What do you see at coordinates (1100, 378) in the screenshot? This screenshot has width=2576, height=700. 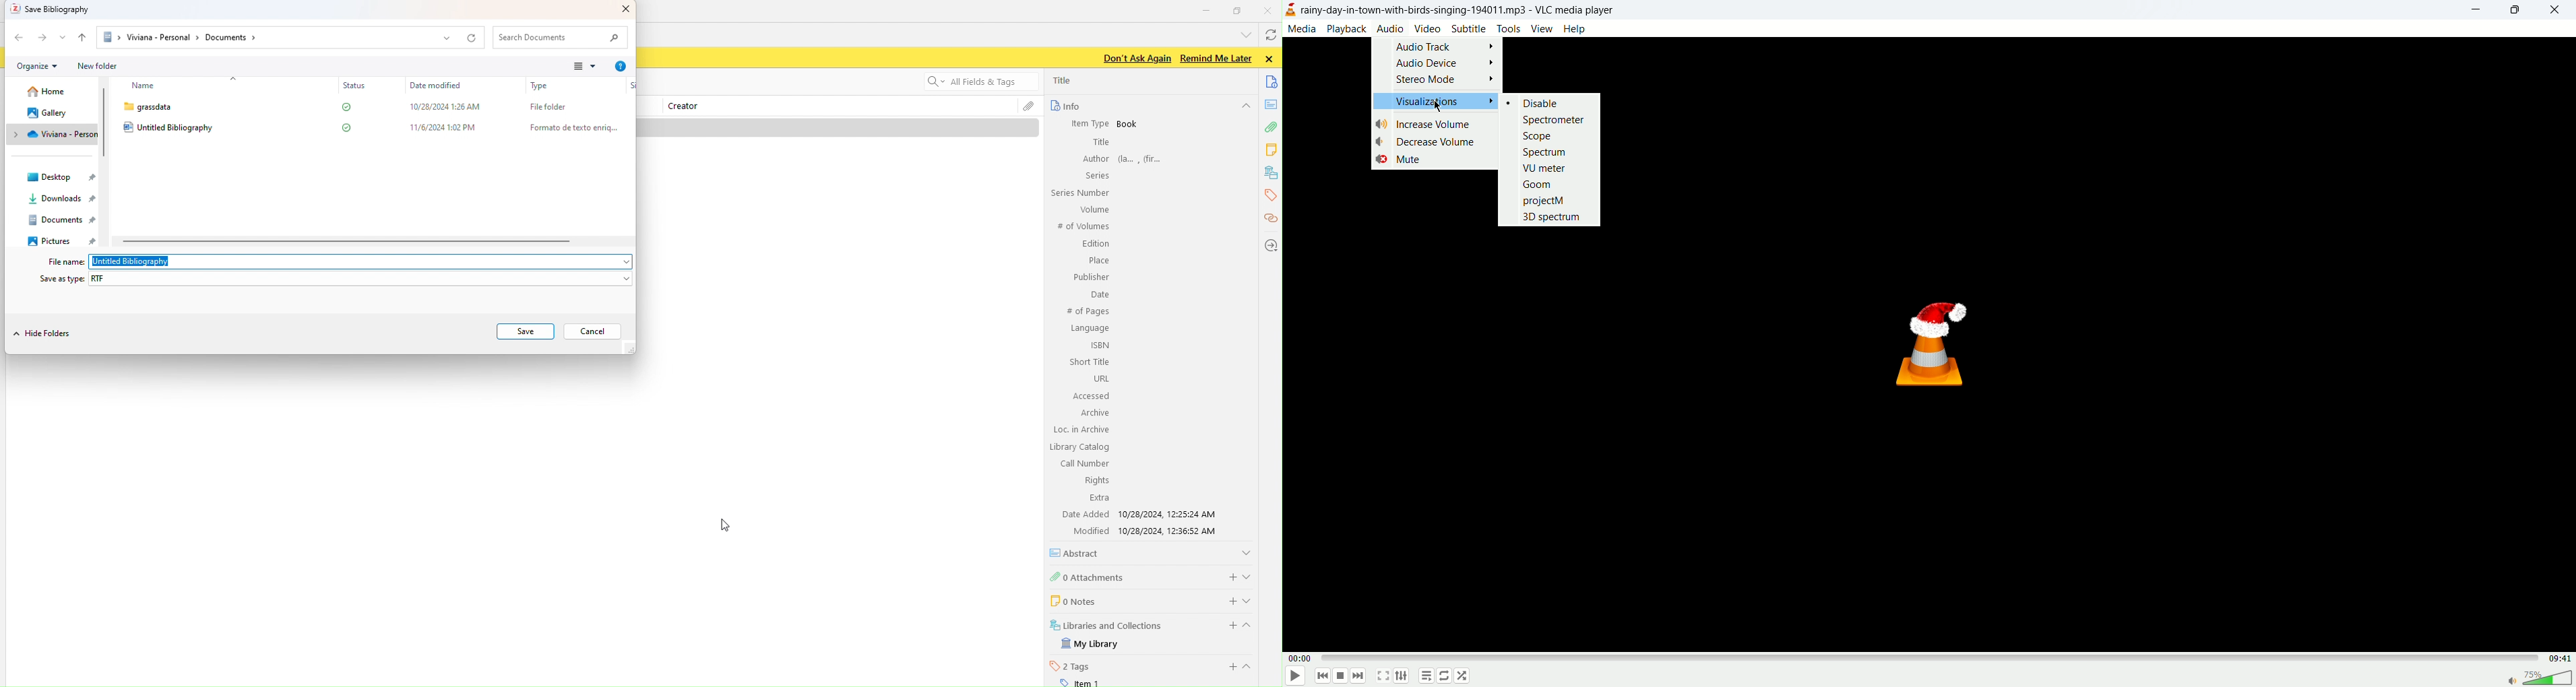 I see `URL` at bounding box center [1100, 378].